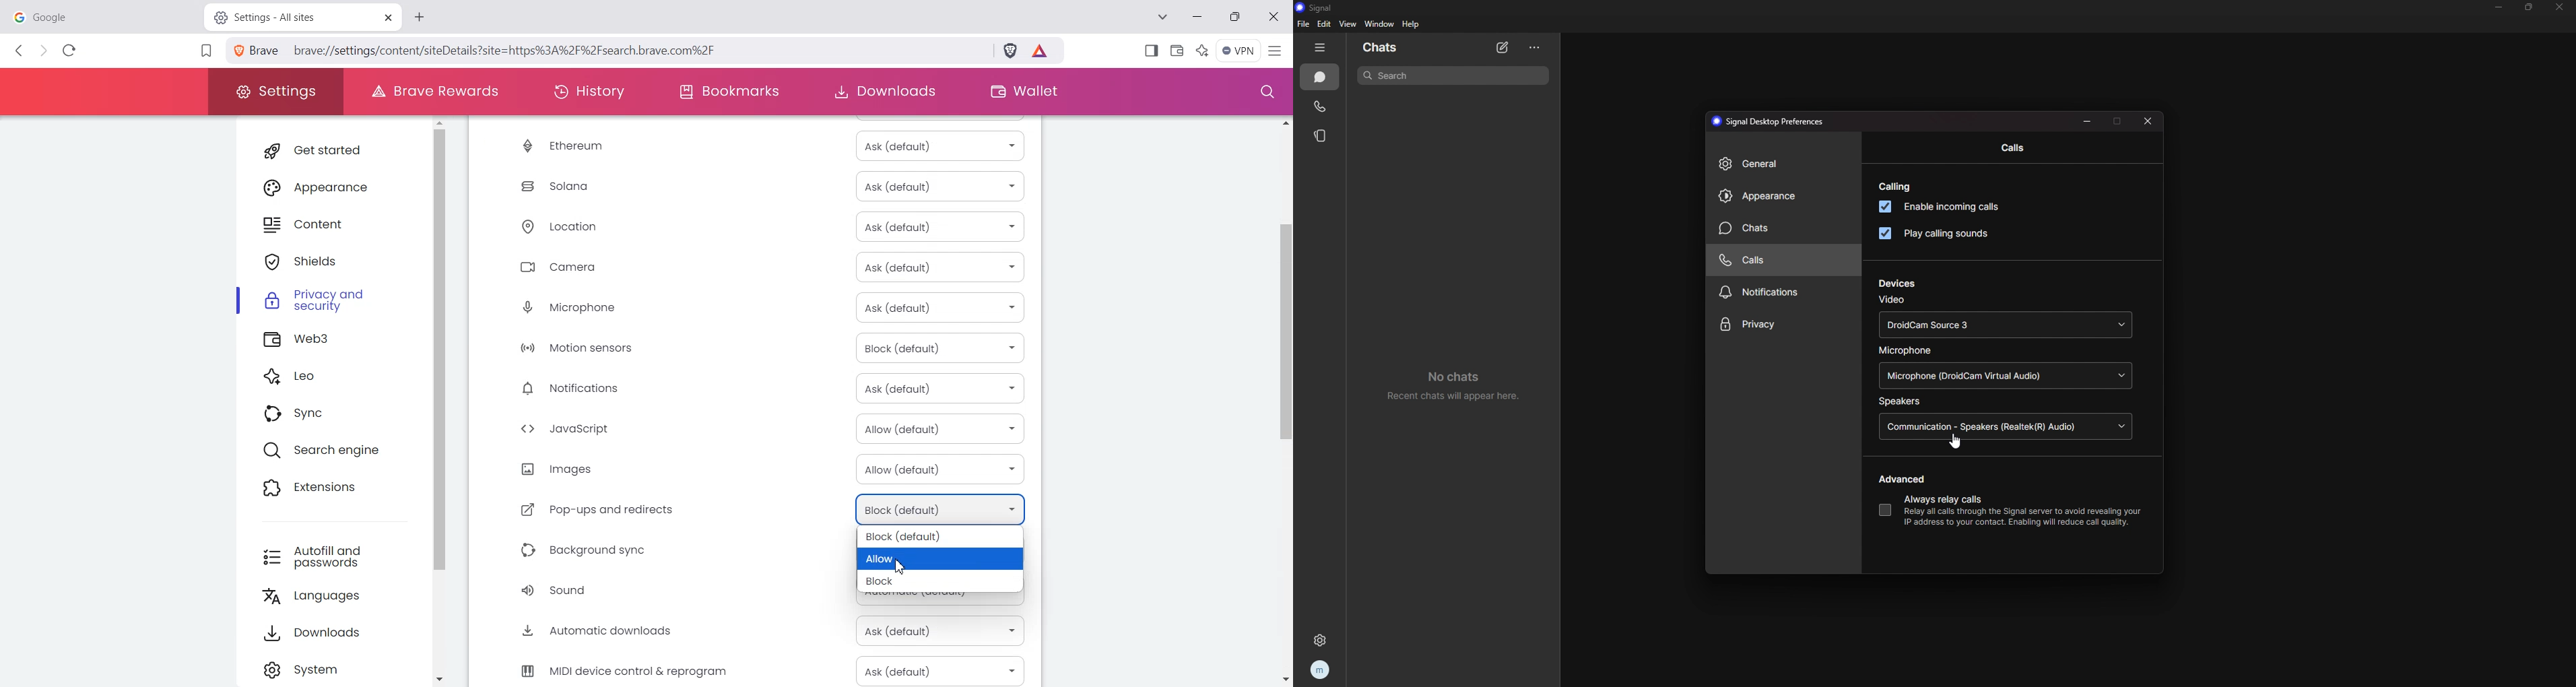 The height and width of the screenshot is (700, 2576). I want to click on cursor, so click(1956, 441).